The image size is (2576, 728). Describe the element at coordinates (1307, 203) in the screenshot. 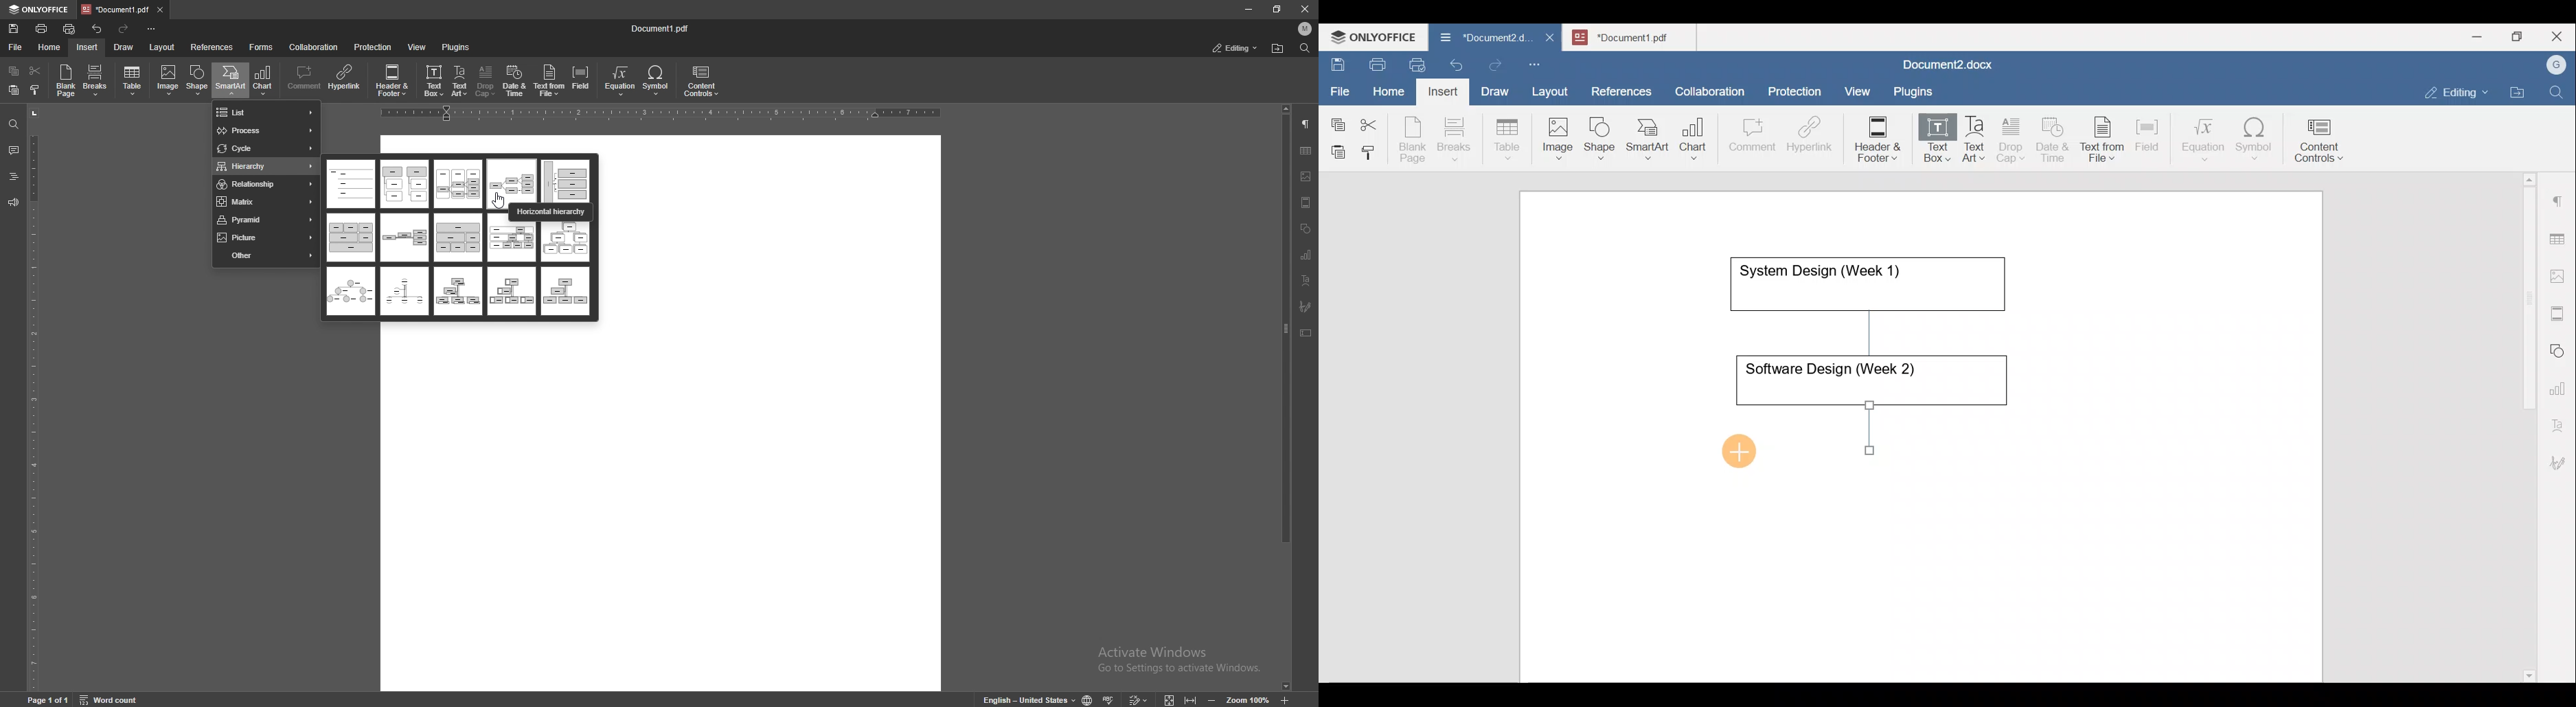

I see `header and footer` at that location.